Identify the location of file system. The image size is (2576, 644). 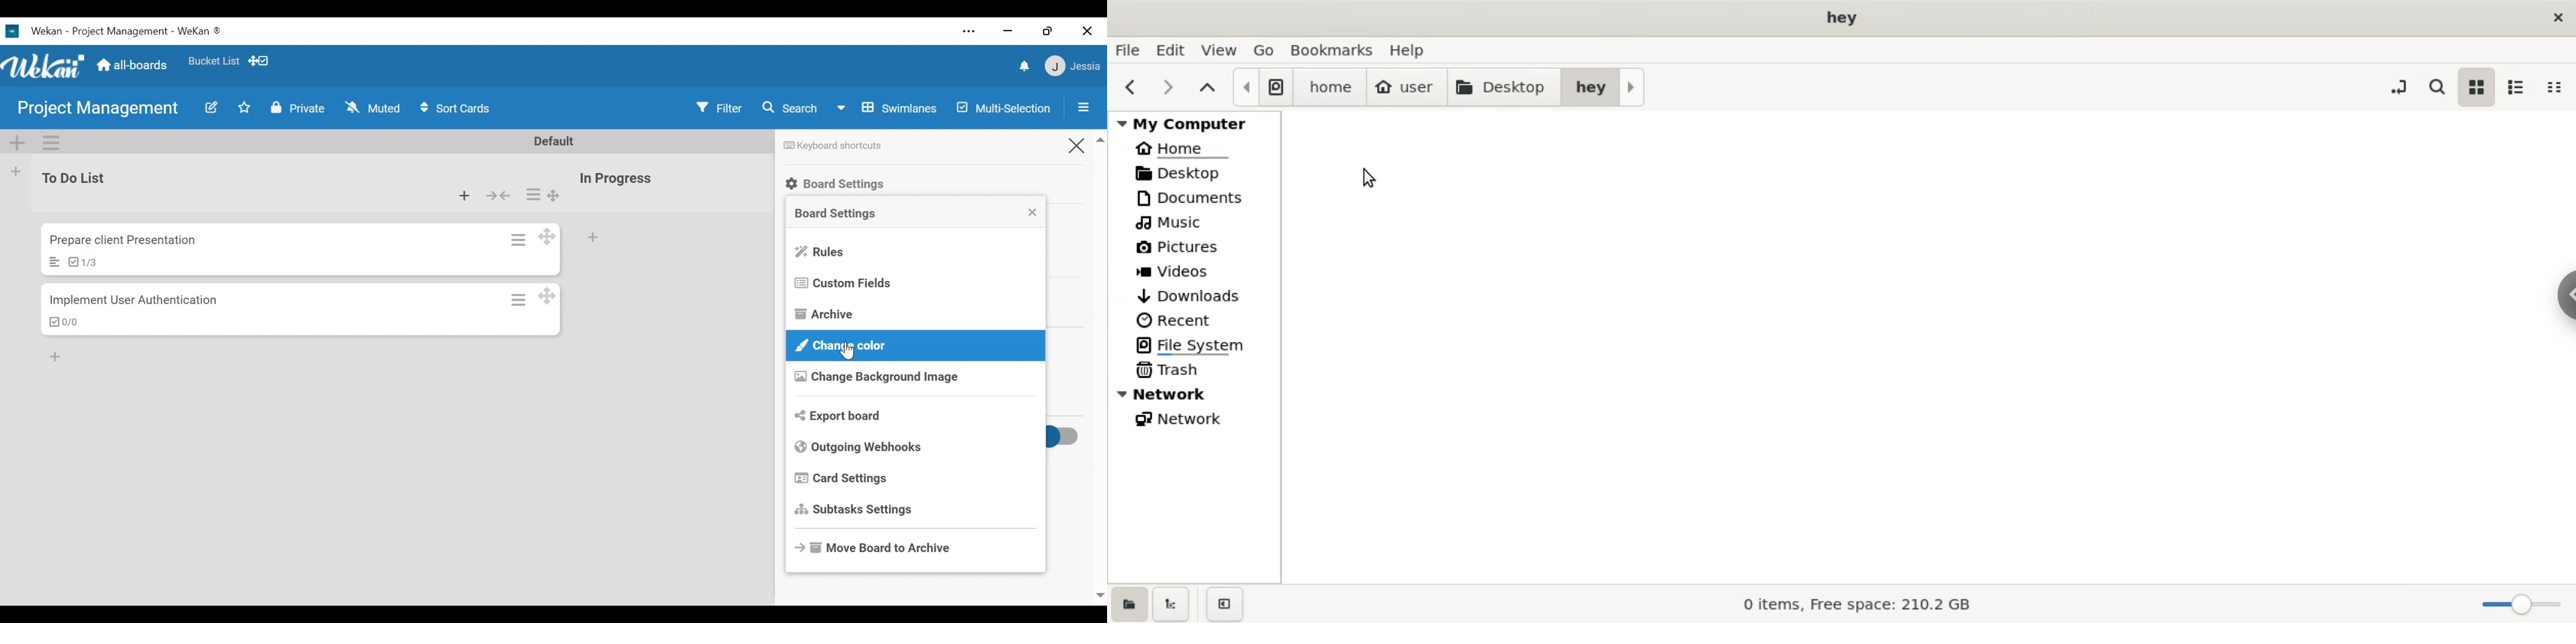
(1262, 87).